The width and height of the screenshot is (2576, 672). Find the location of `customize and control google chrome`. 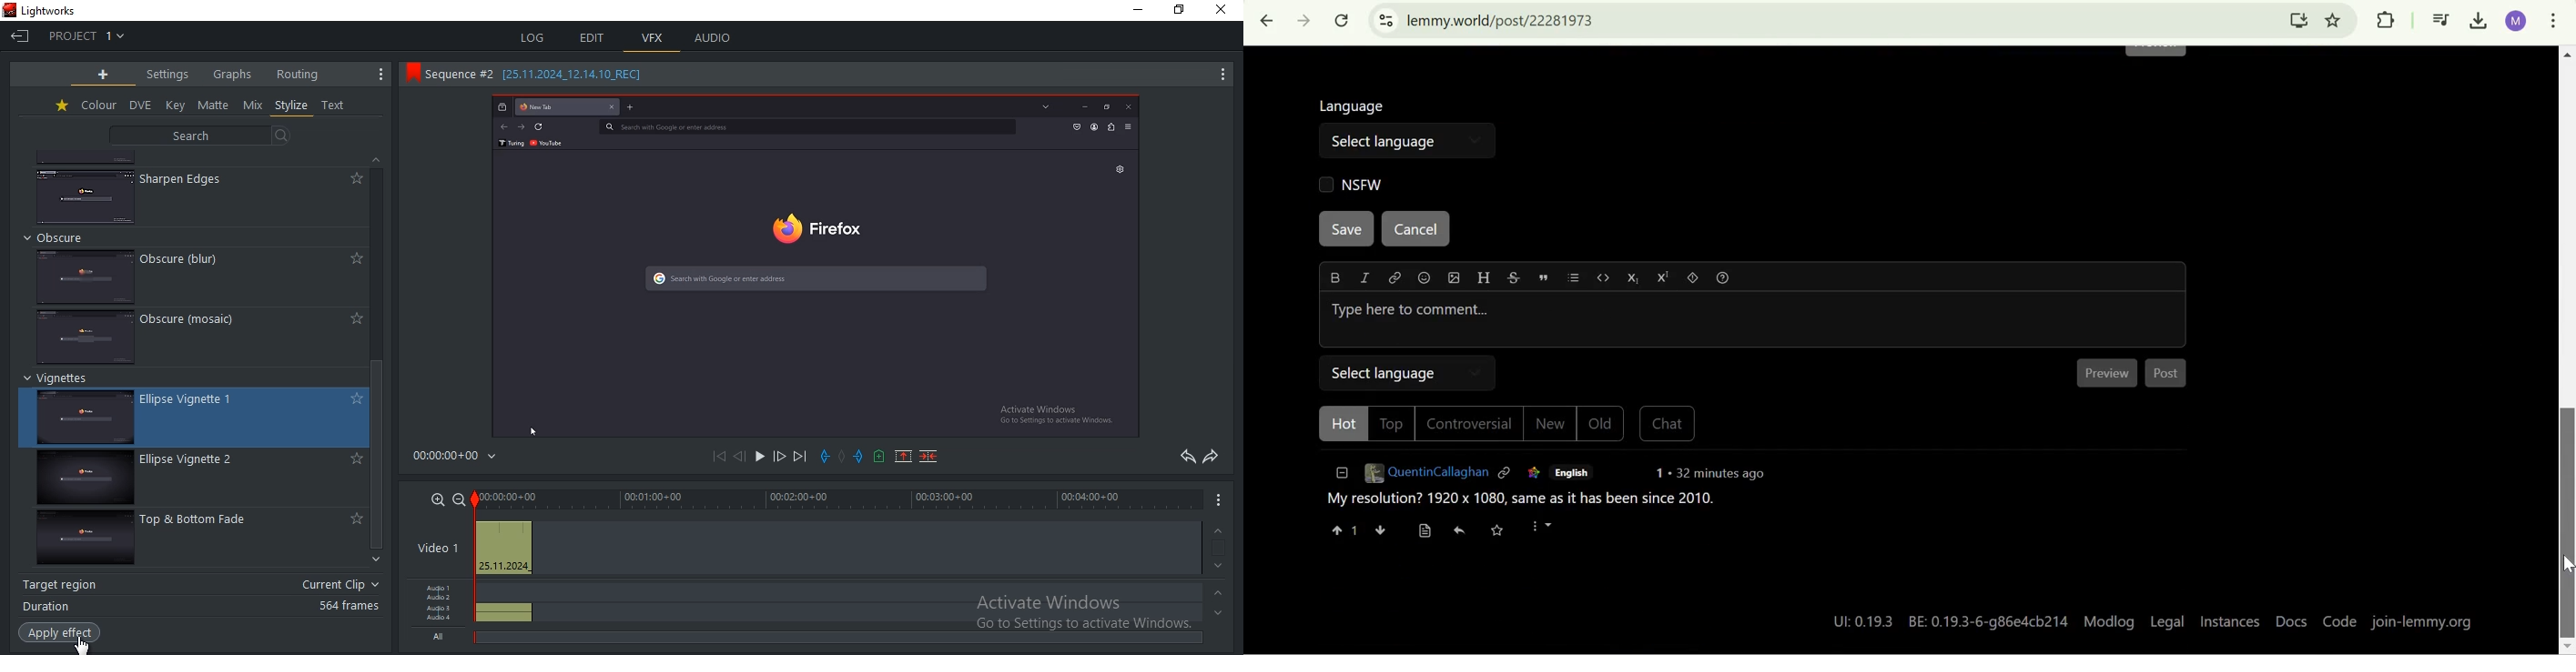

customize and control google chrome is located at coordinates (2553, 23).